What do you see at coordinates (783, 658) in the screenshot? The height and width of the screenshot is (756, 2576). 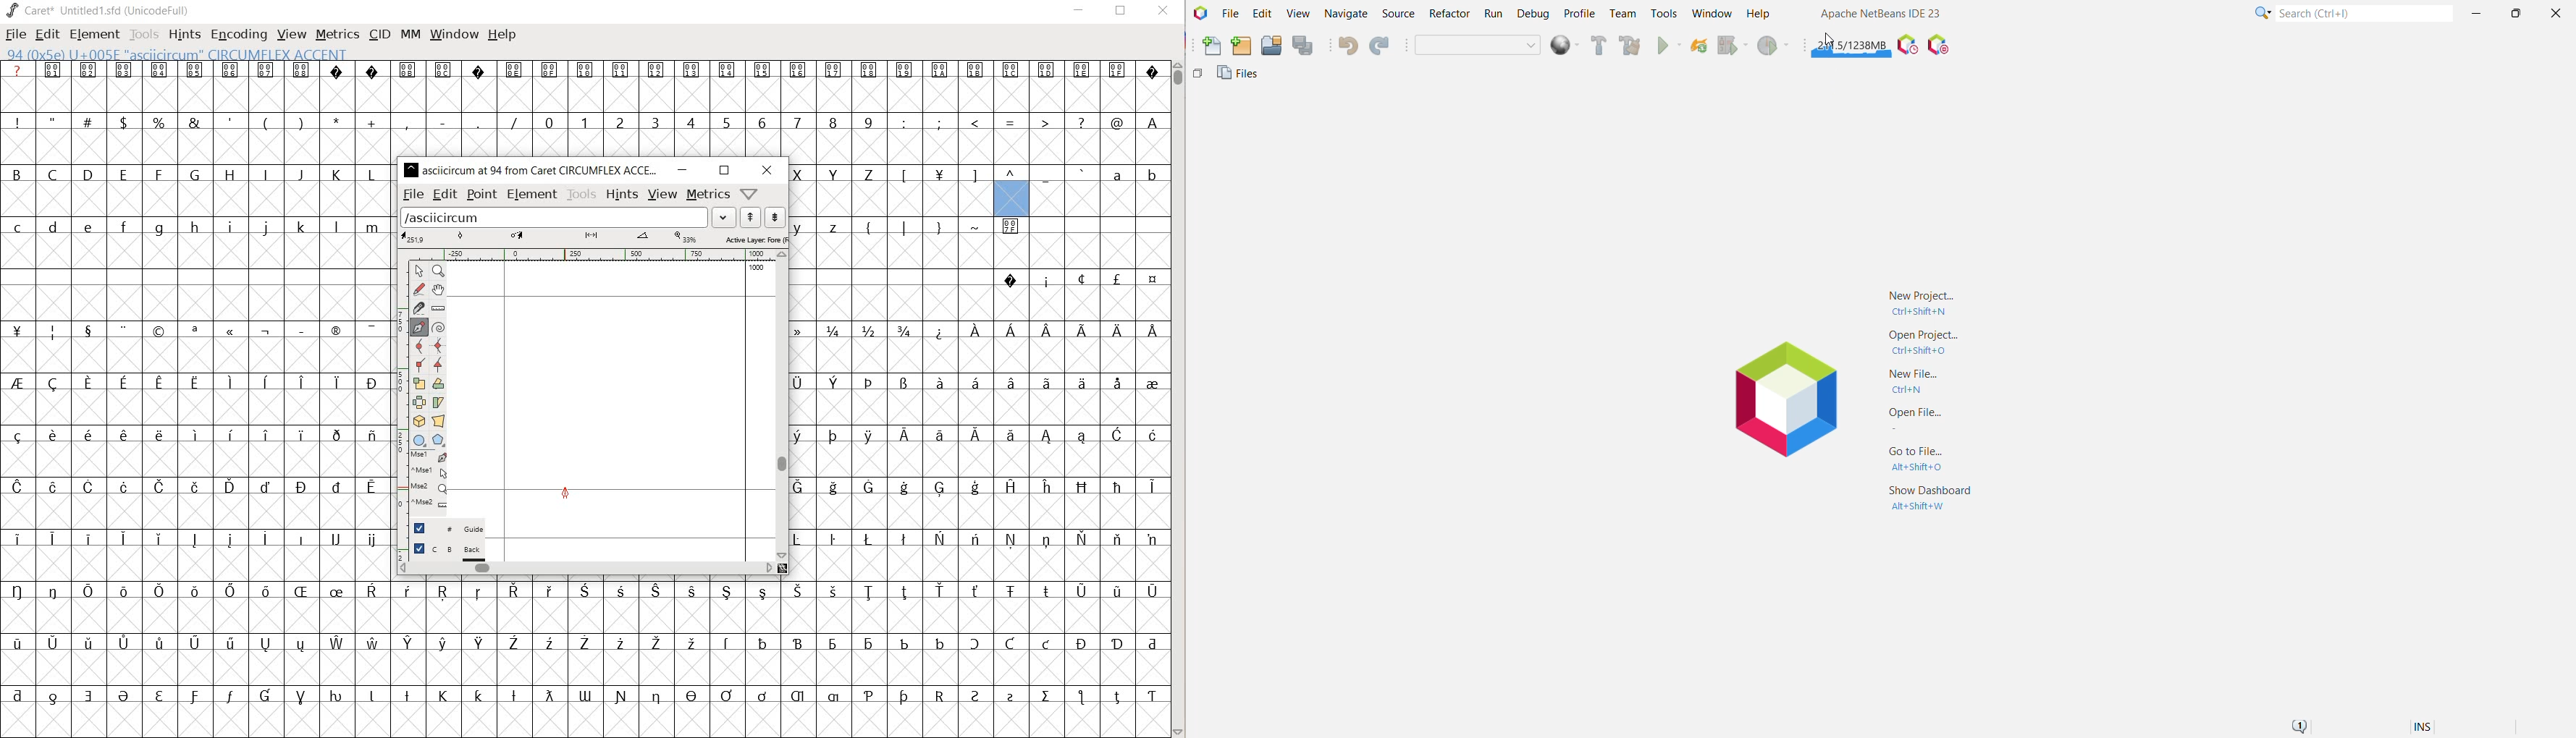 I see `glyph characters` at bounding box center [783, 658].